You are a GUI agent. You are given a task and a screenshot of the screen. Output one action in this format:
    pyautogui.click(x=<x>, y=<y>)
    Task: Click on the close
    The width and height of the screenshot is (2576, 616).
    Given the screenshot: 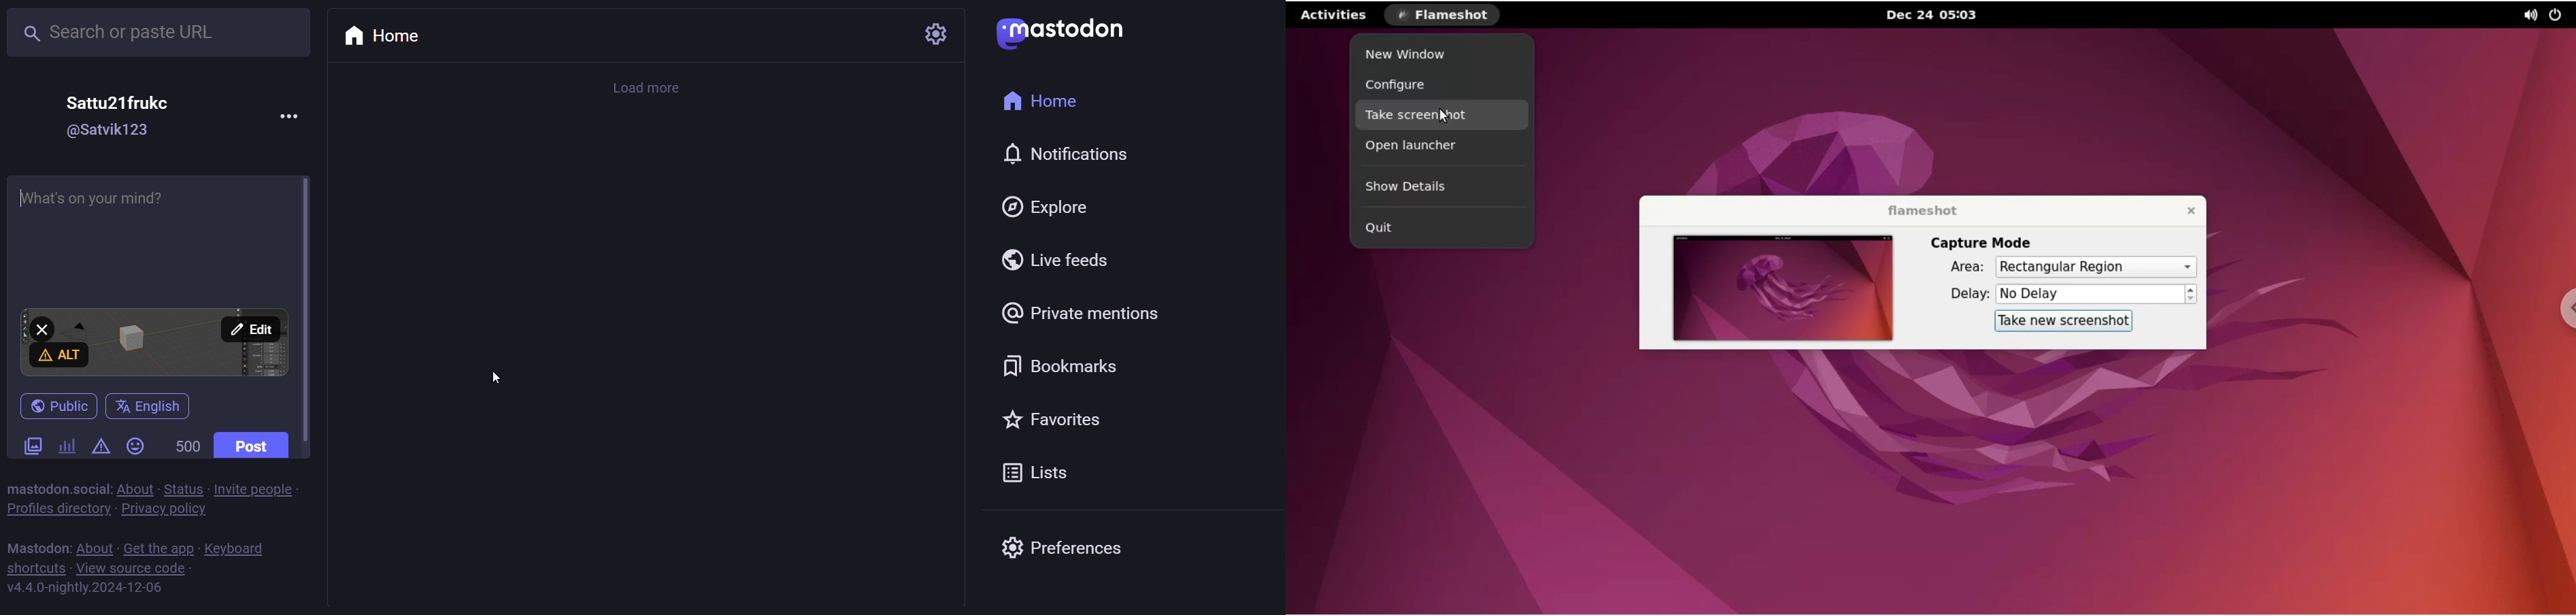 What is the action you would take?
    pyautogui.click(x=40, y=327)
    